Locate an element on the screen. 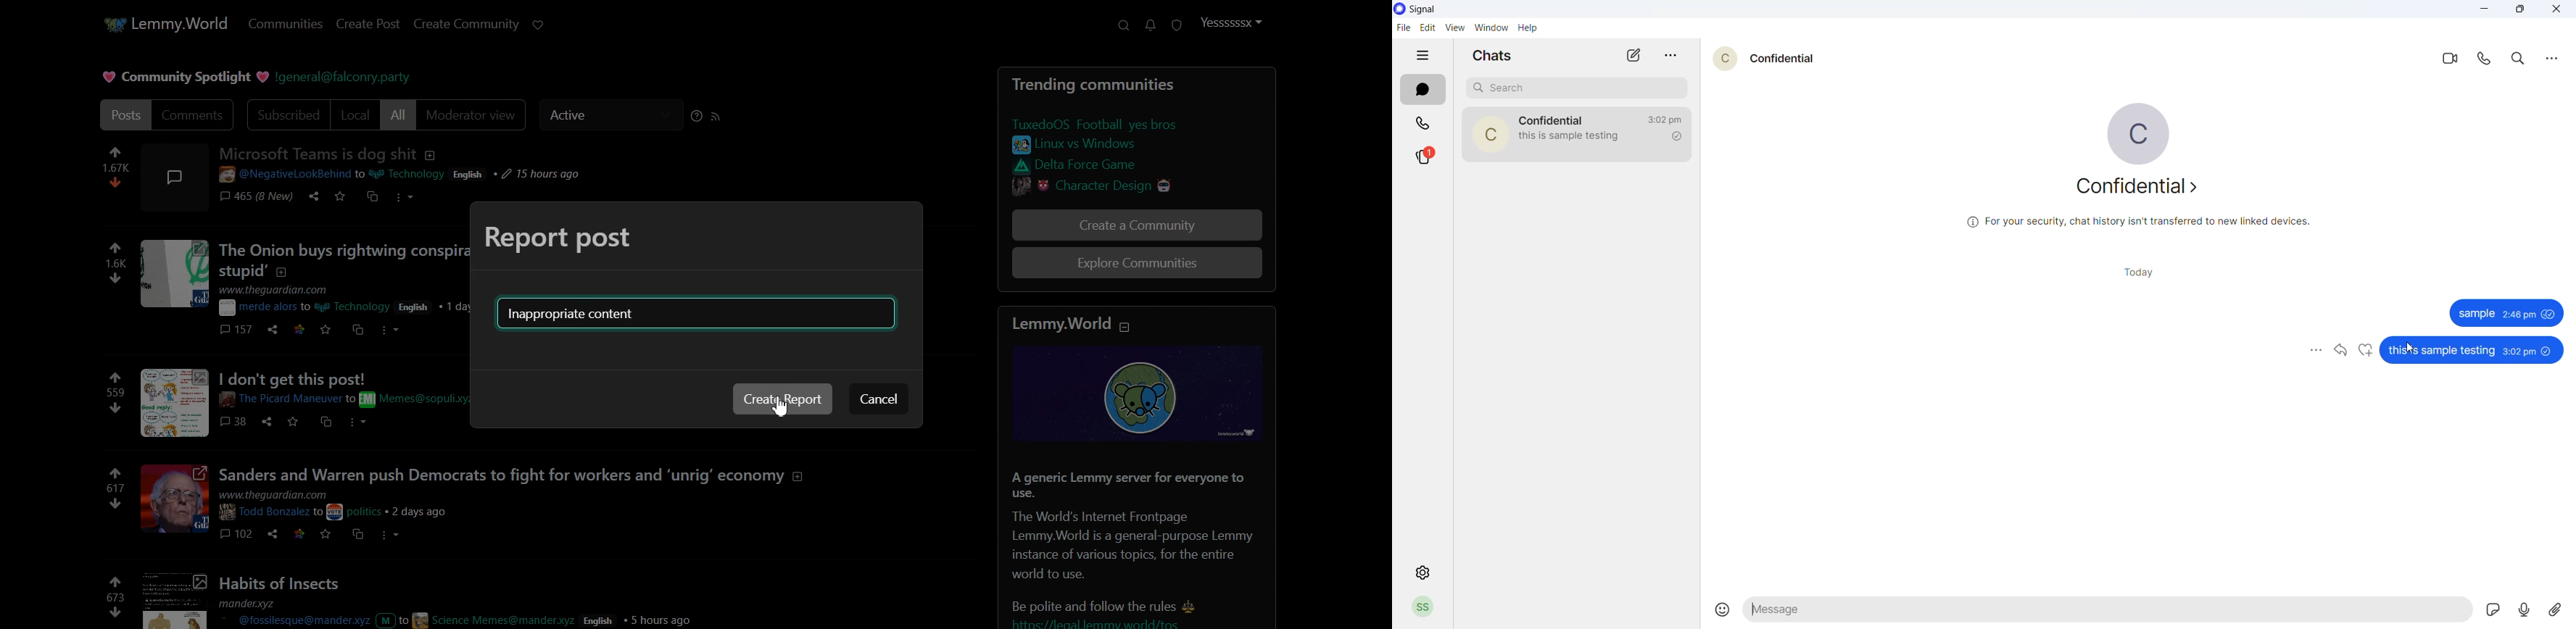 Image resolution: width=2576 pixels, height=644 pixels. like is located at coordinates (117, 249).